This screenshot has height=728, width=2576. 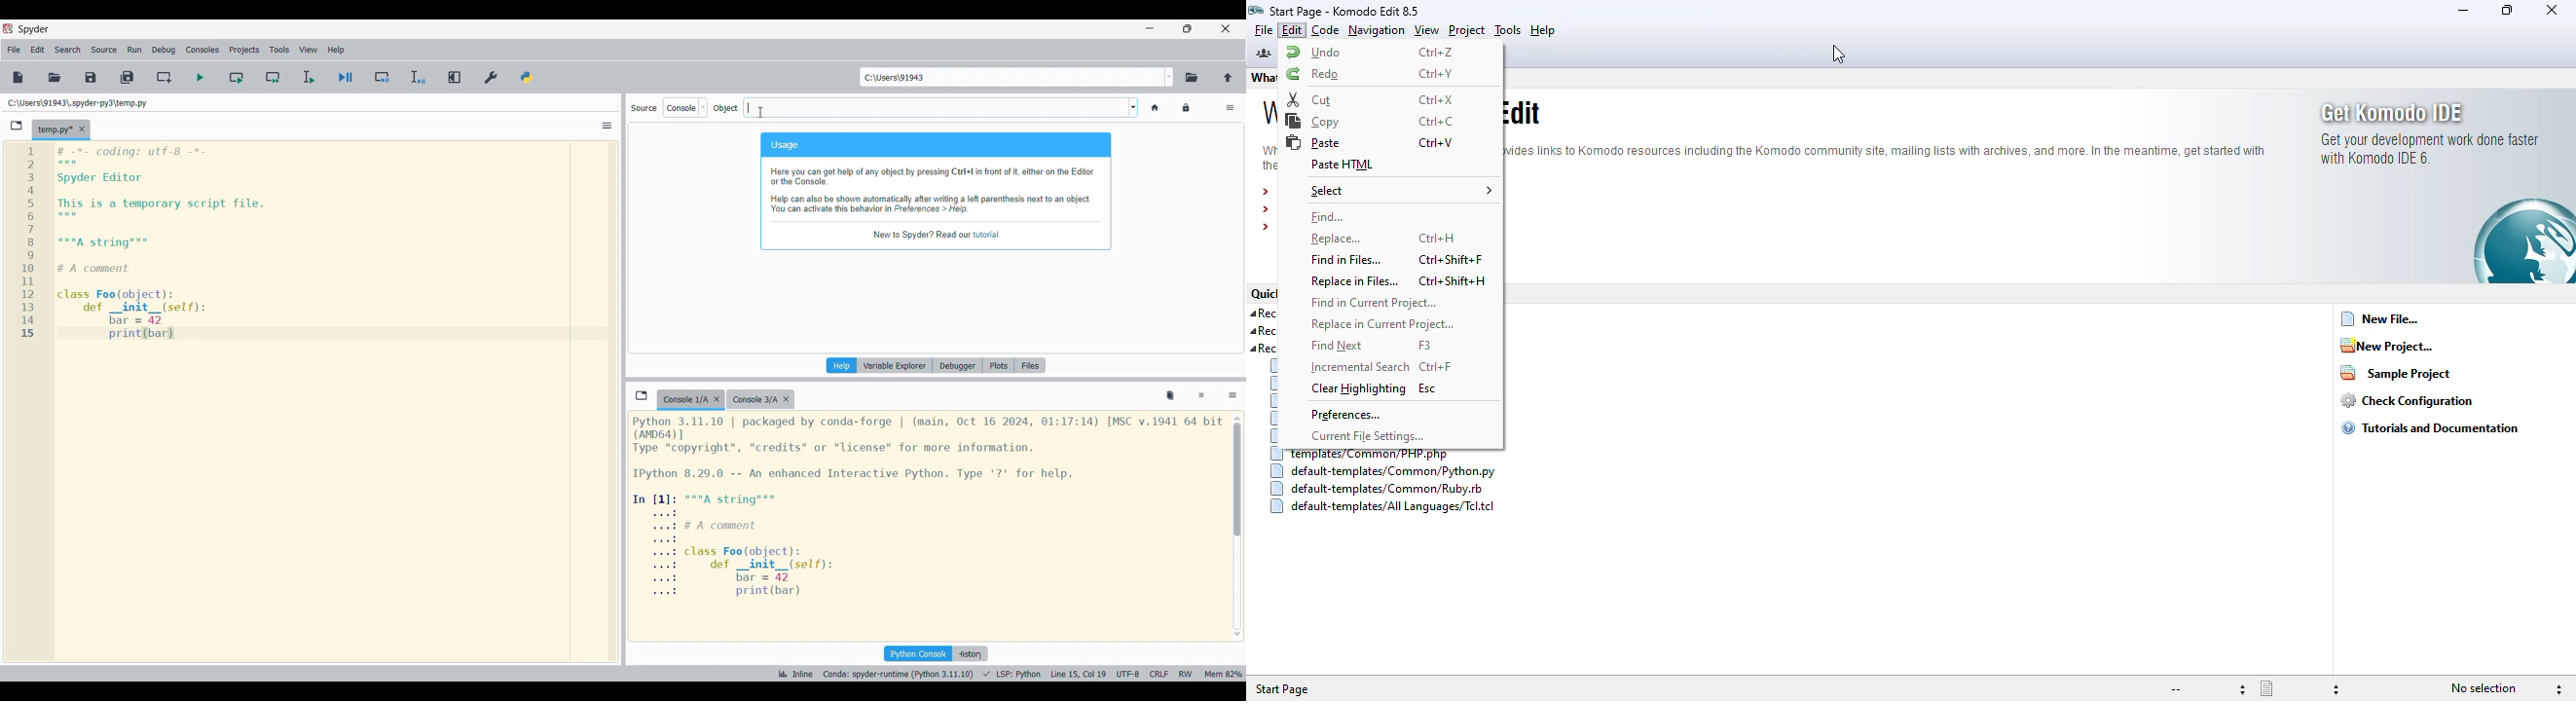 I want to click on Help, so click(x=839, y=365).